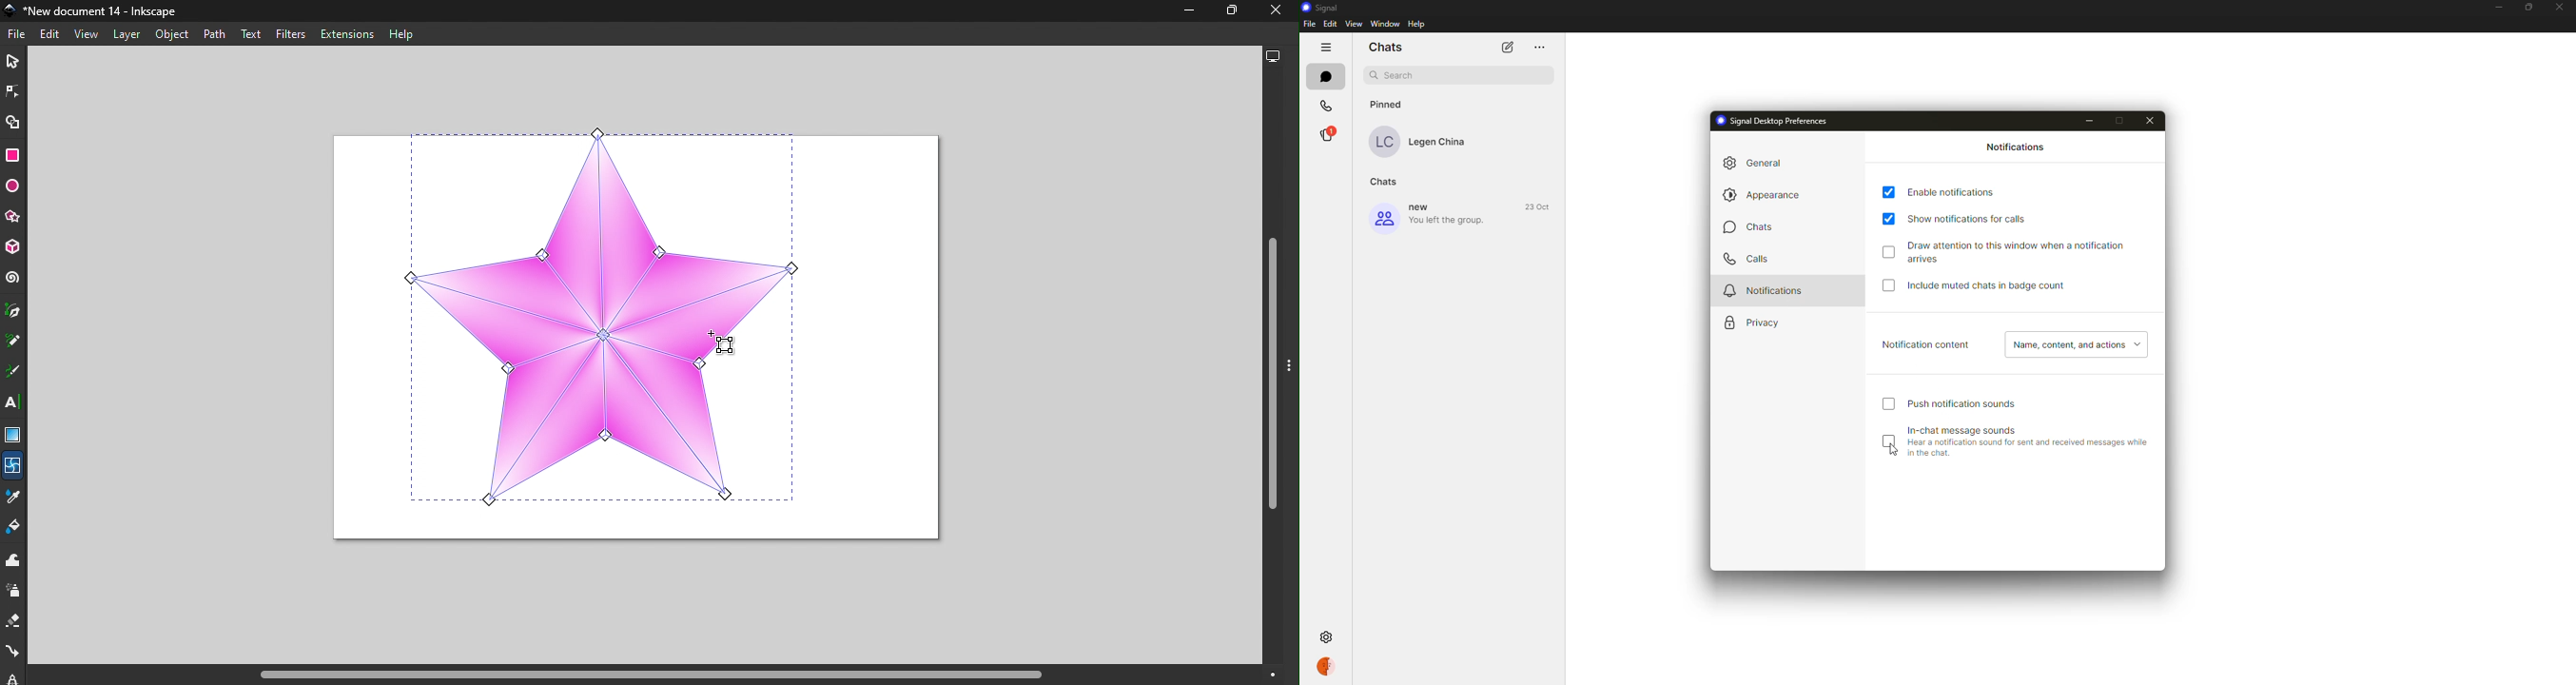 The image size is (2576, 700). I want to click on Extensions, so click(346, 34).